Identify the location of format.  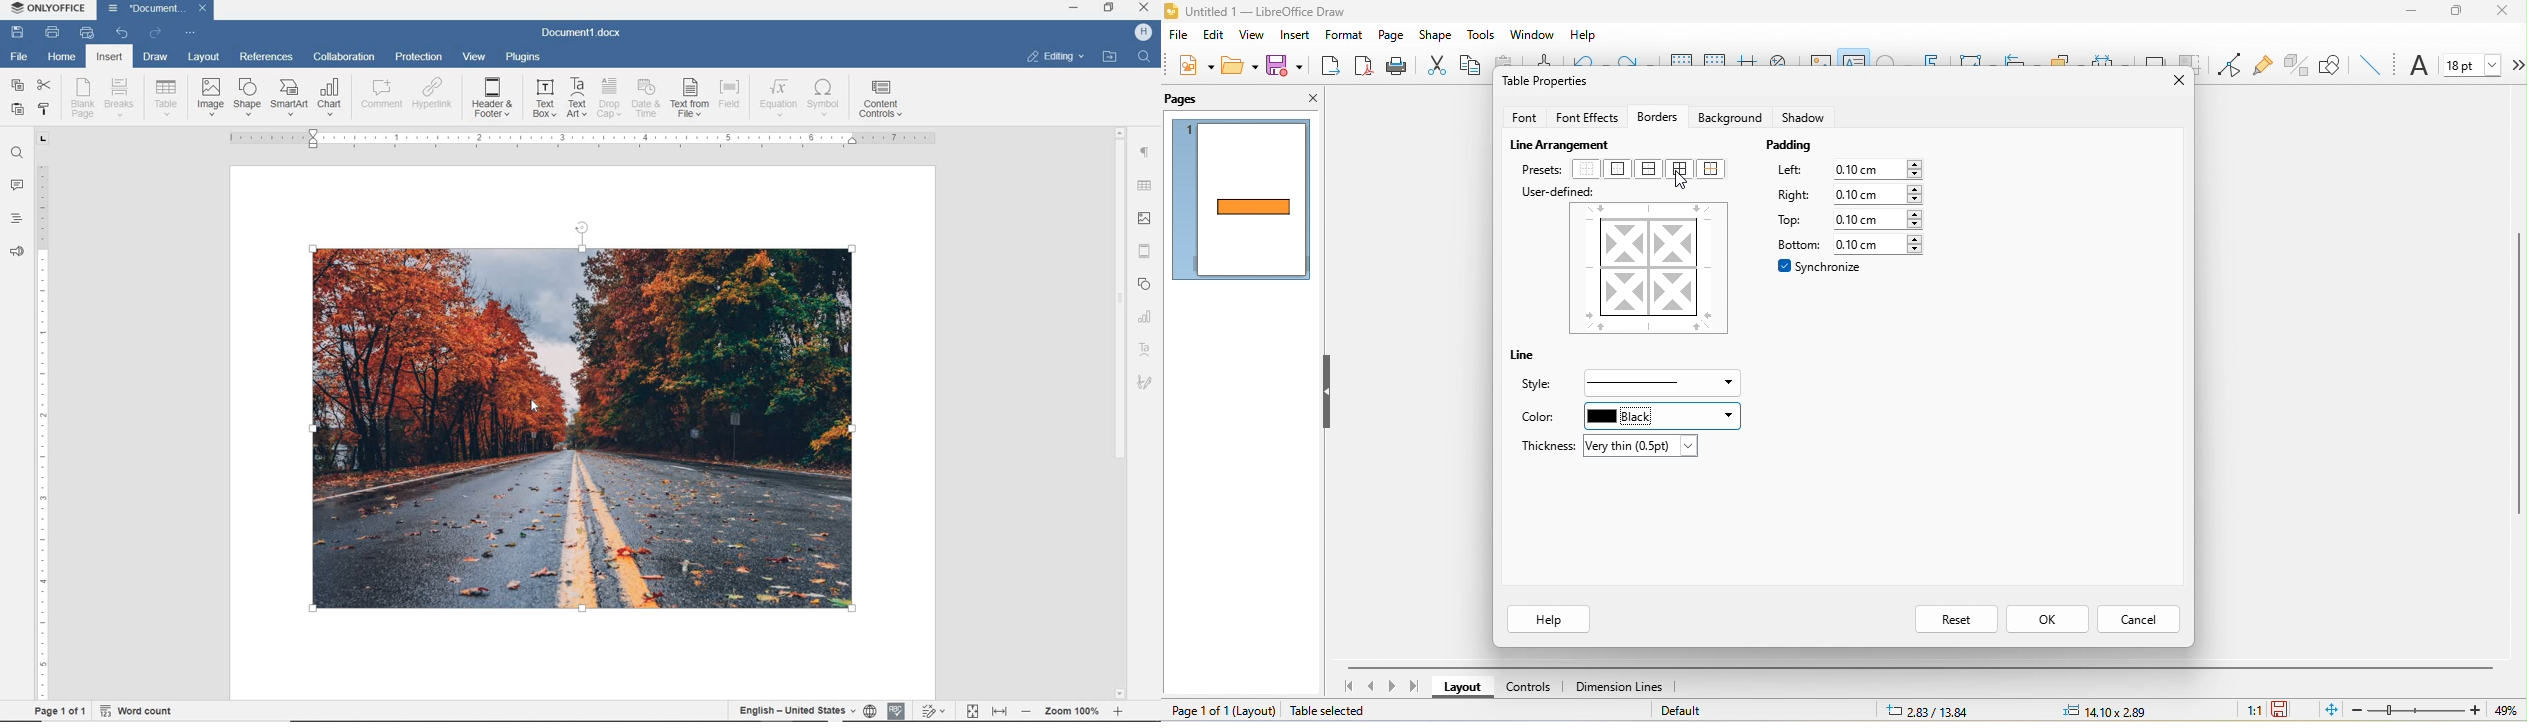
(1346, 35).